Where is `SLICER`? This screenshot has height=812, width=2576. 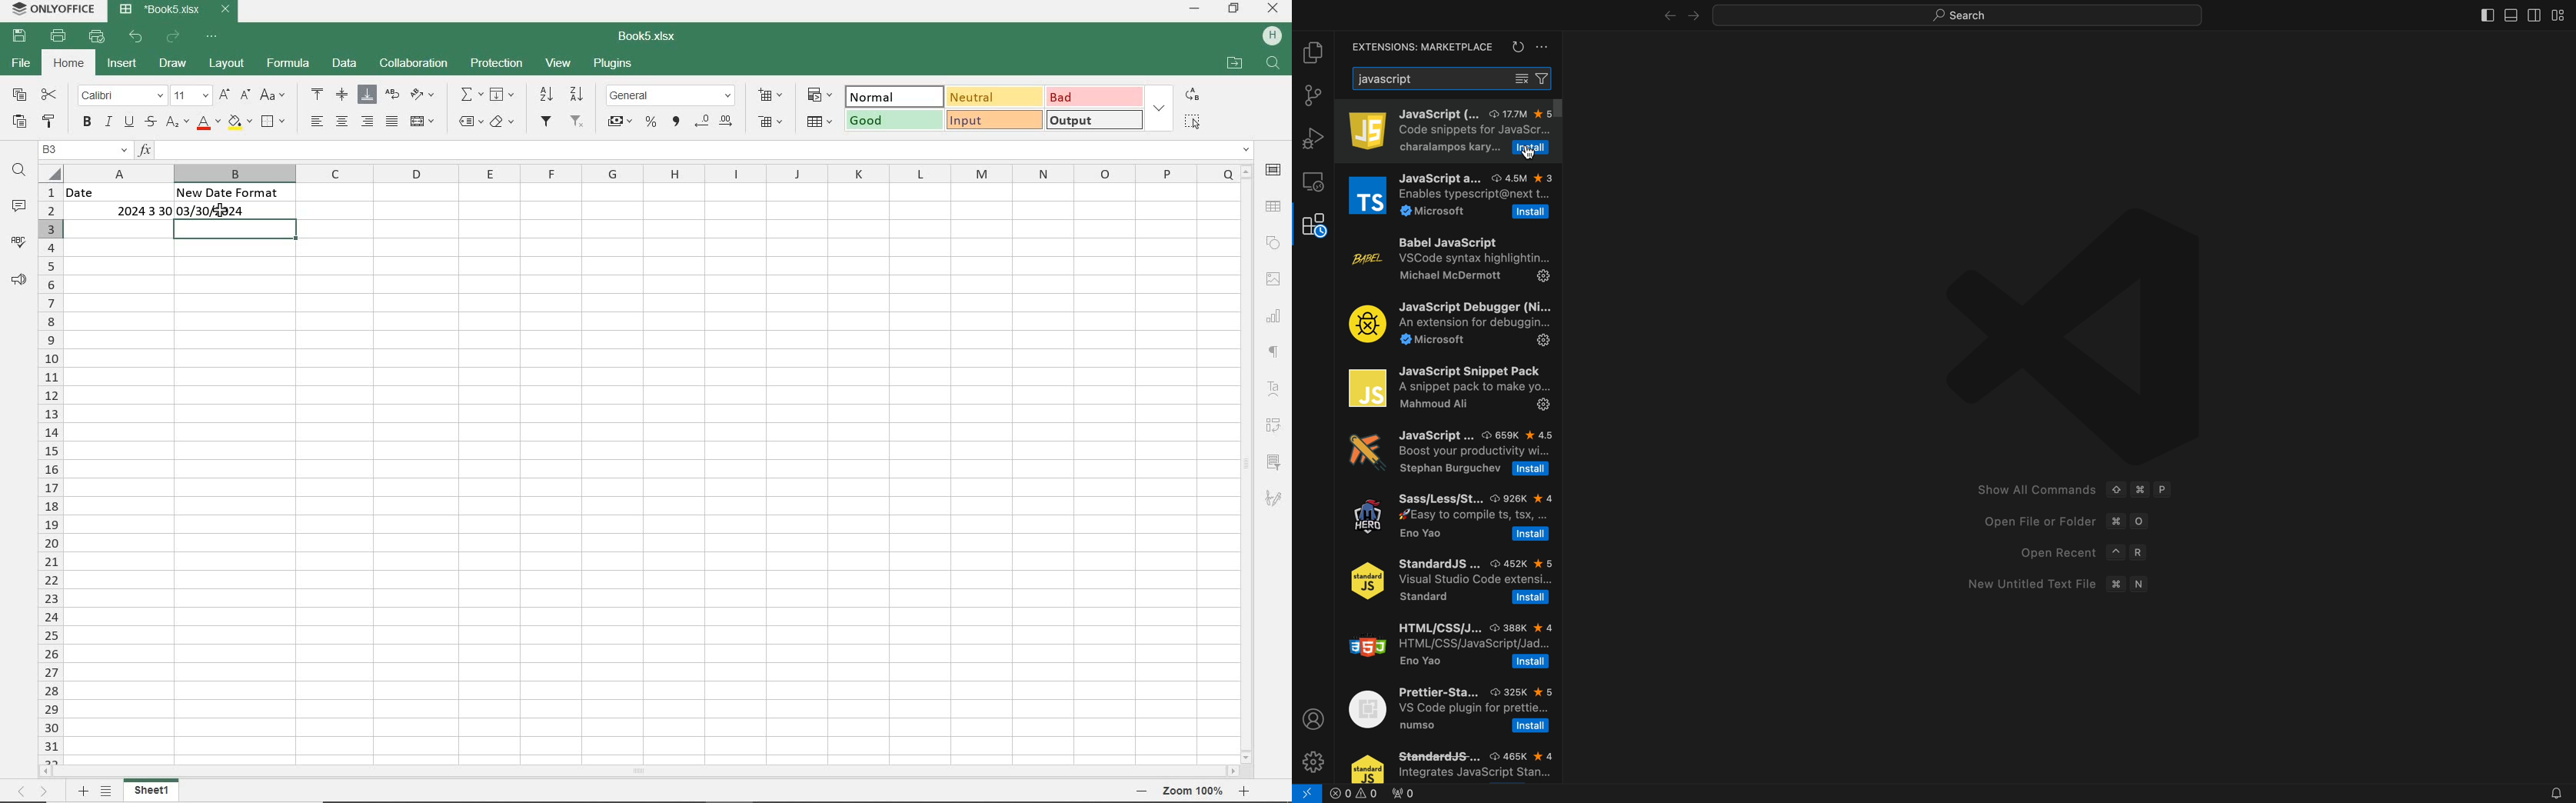 SLICER is located at coordinates (1276, 459).